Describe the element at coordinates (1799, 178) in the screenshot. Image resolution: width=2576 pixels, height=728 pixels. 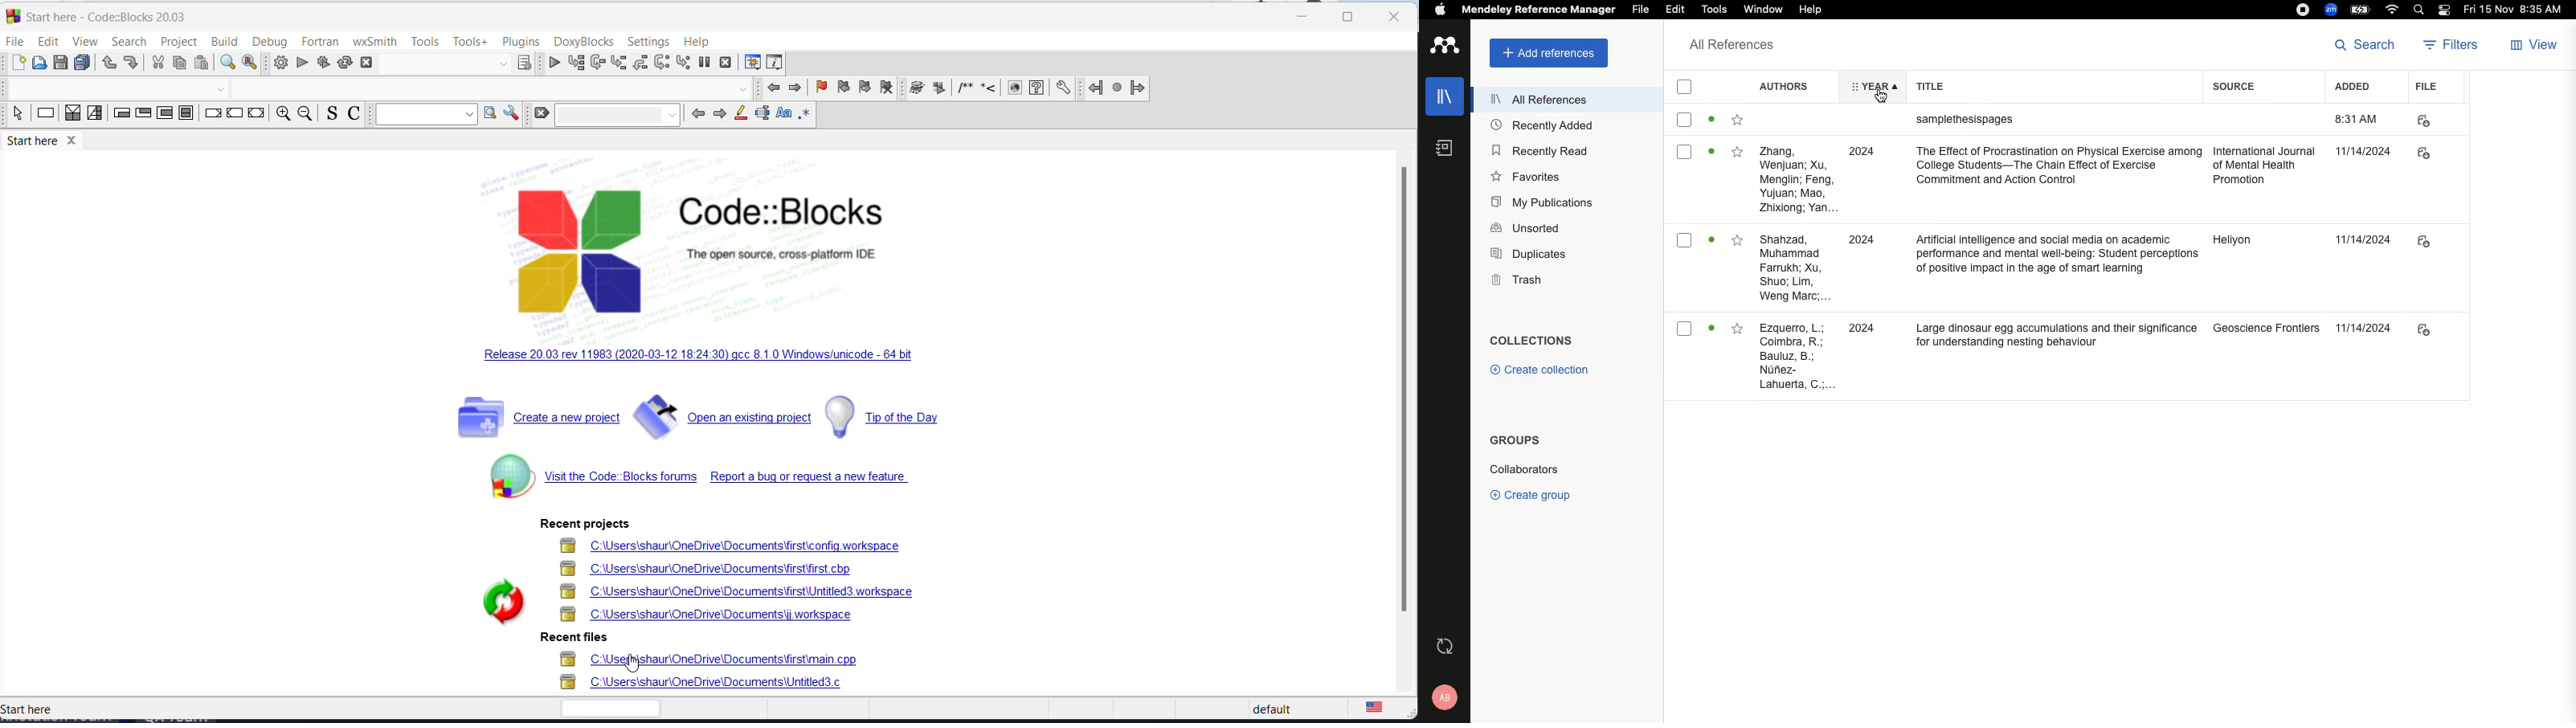
I see `authors name` at that location.